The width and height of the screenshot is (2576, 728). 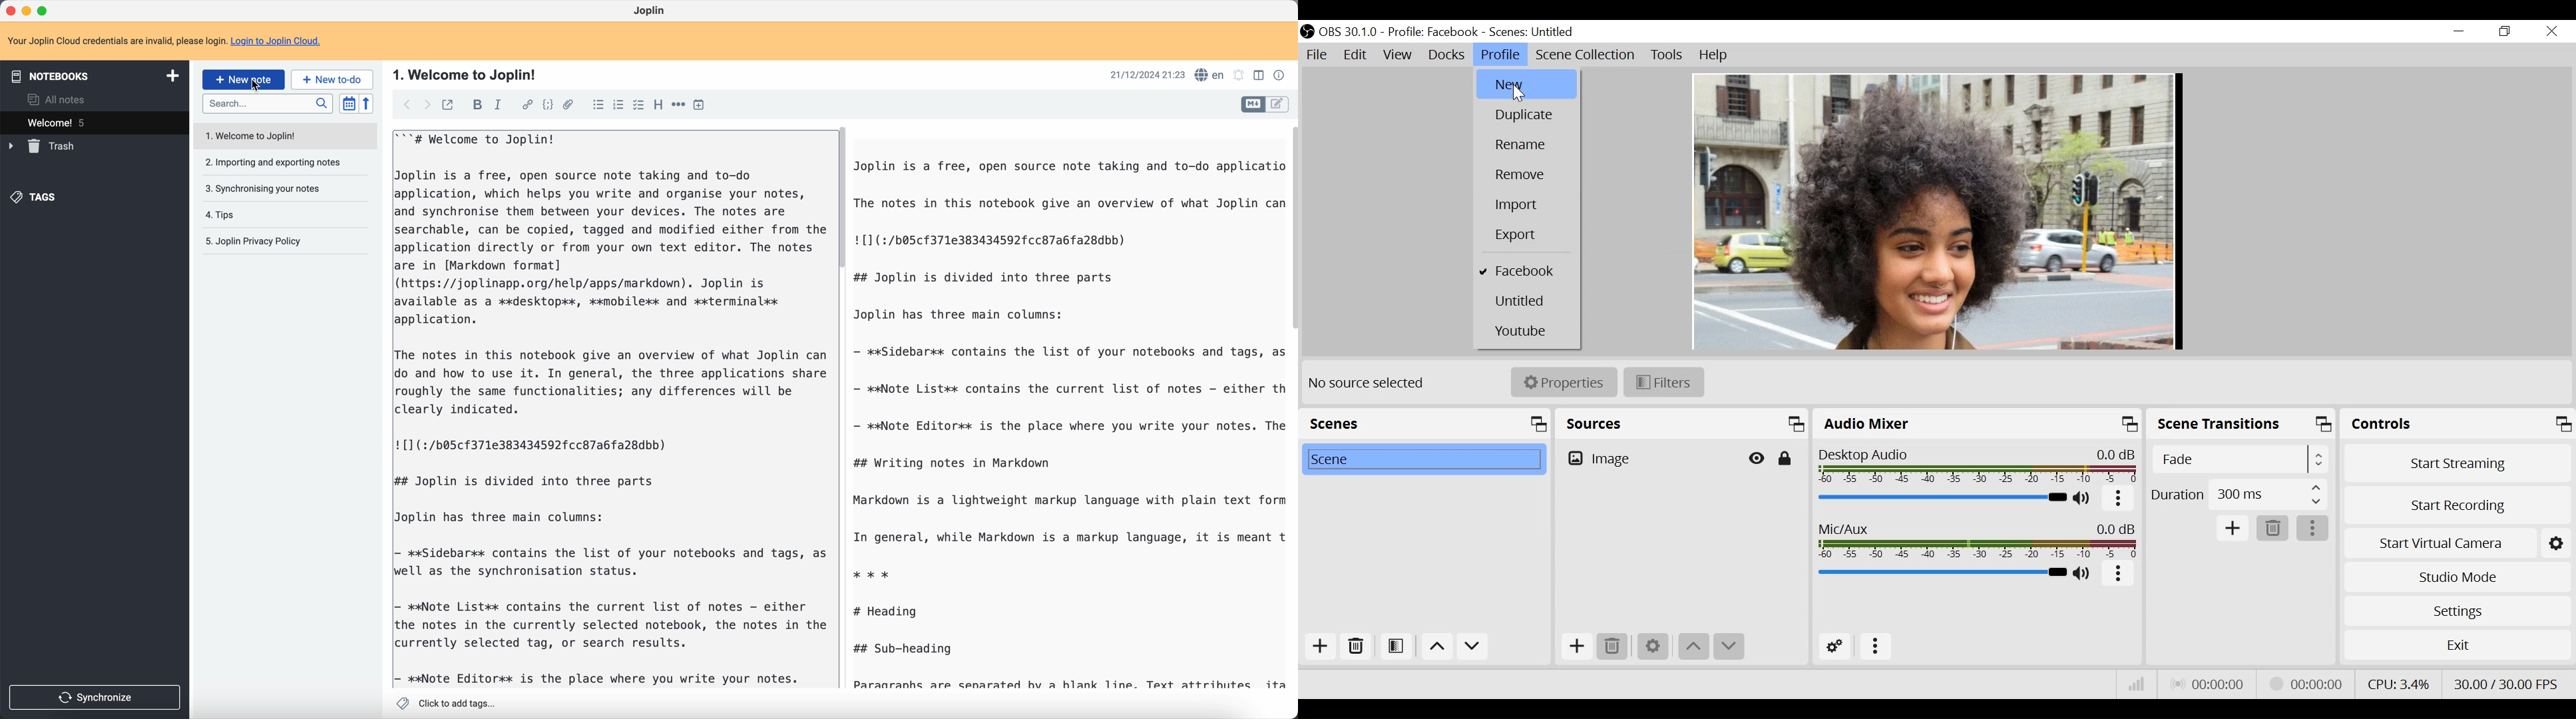 What do you see at coordinates (1528, 146) in the screenshot?
I see `Rename` at bounding box center [1528, 146].